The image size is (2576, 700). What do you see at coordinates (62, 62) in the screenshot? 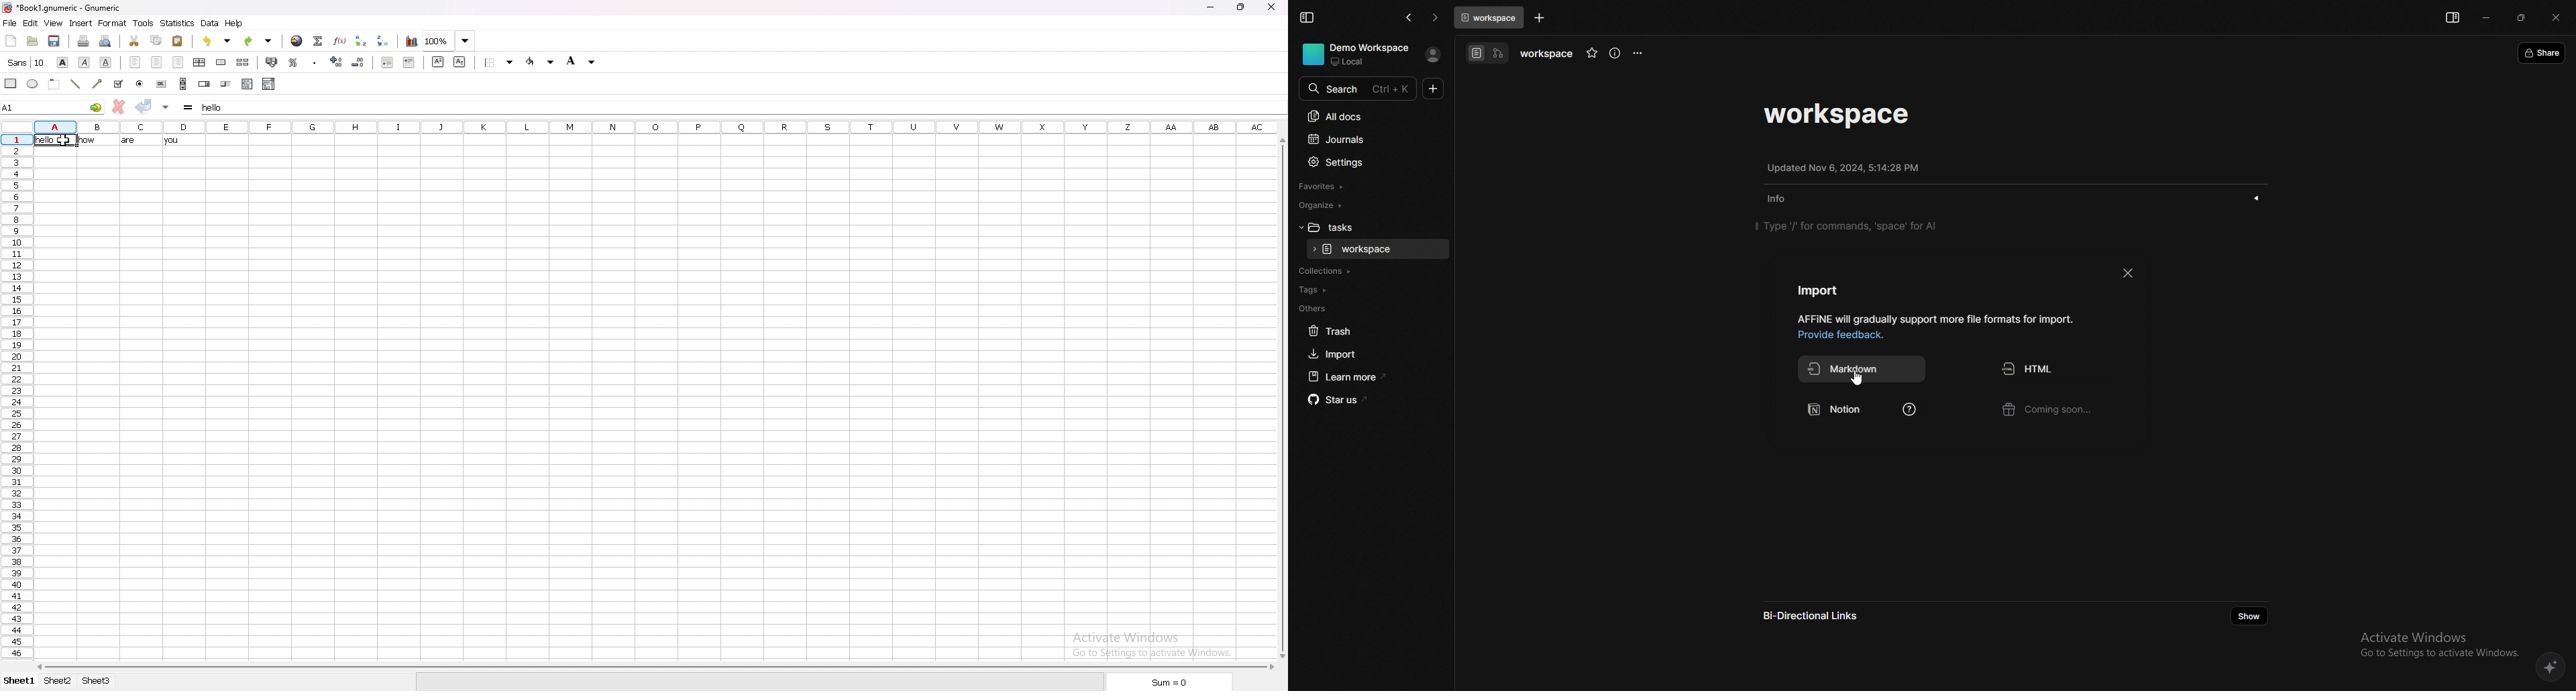
I see `bold` at bounding box center [62, 62].